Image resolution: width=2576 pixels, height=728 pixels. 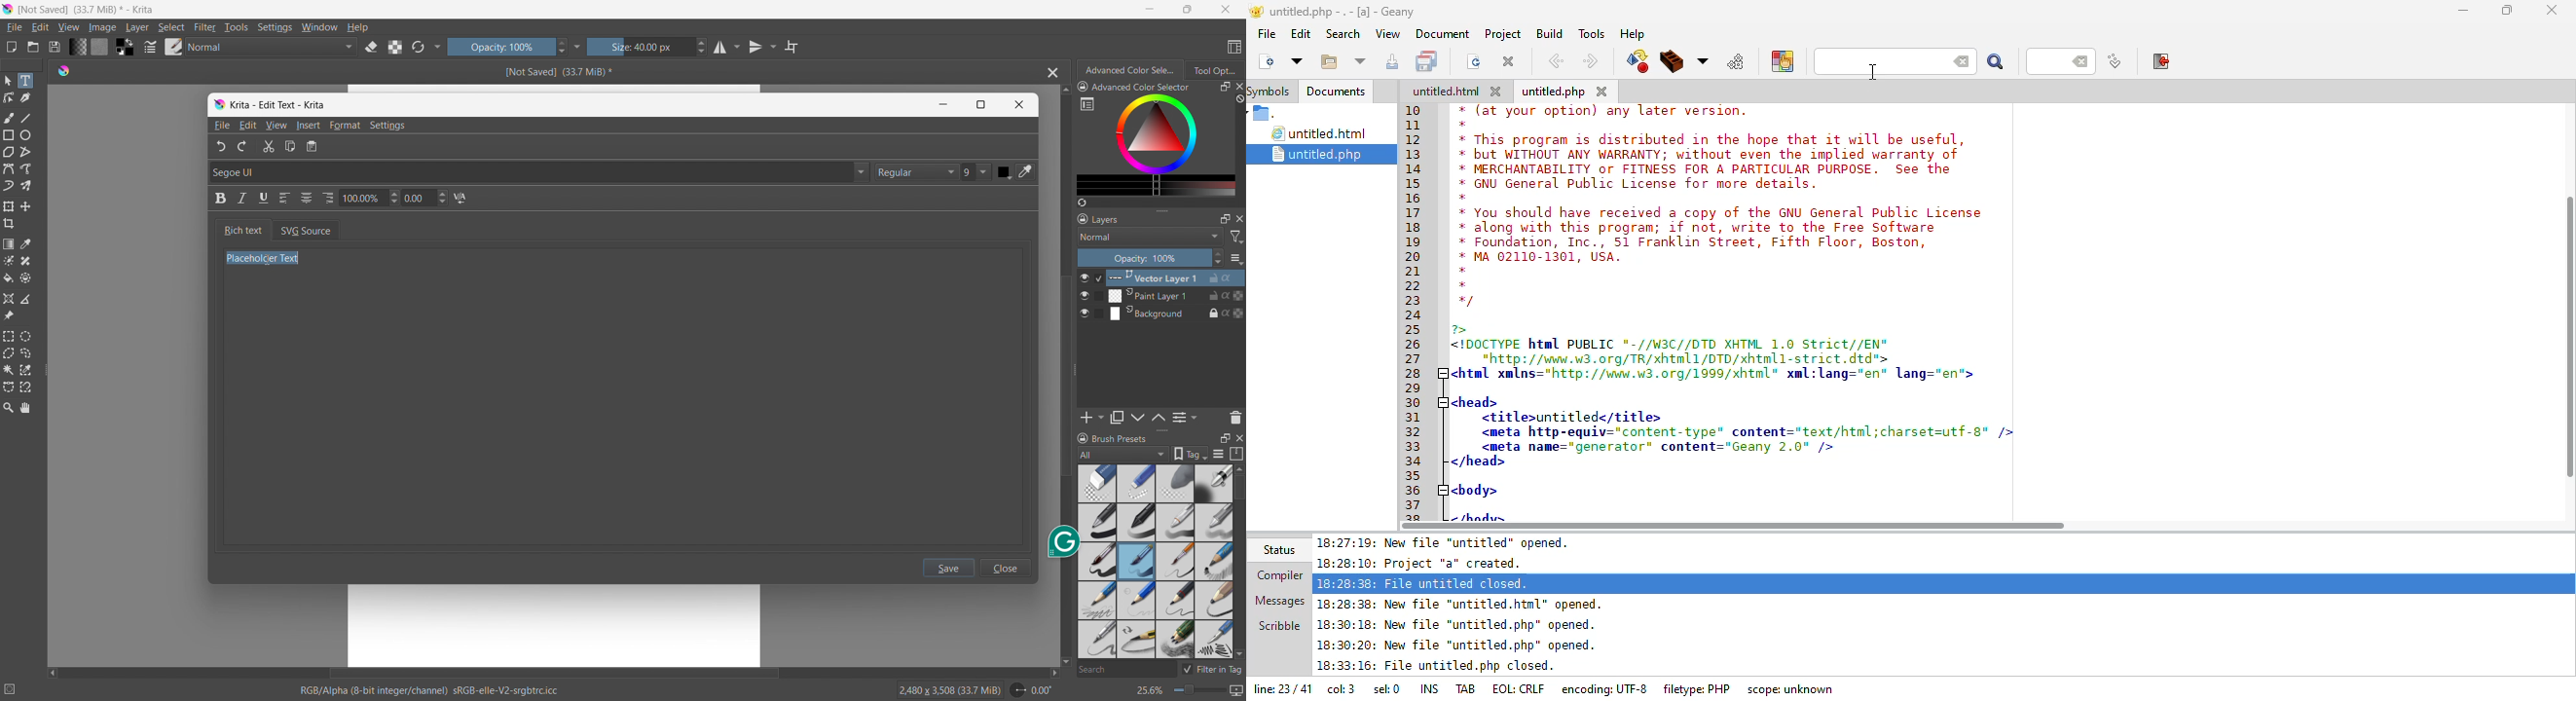 I want to click on more settings, so click(x=1087, y=103).